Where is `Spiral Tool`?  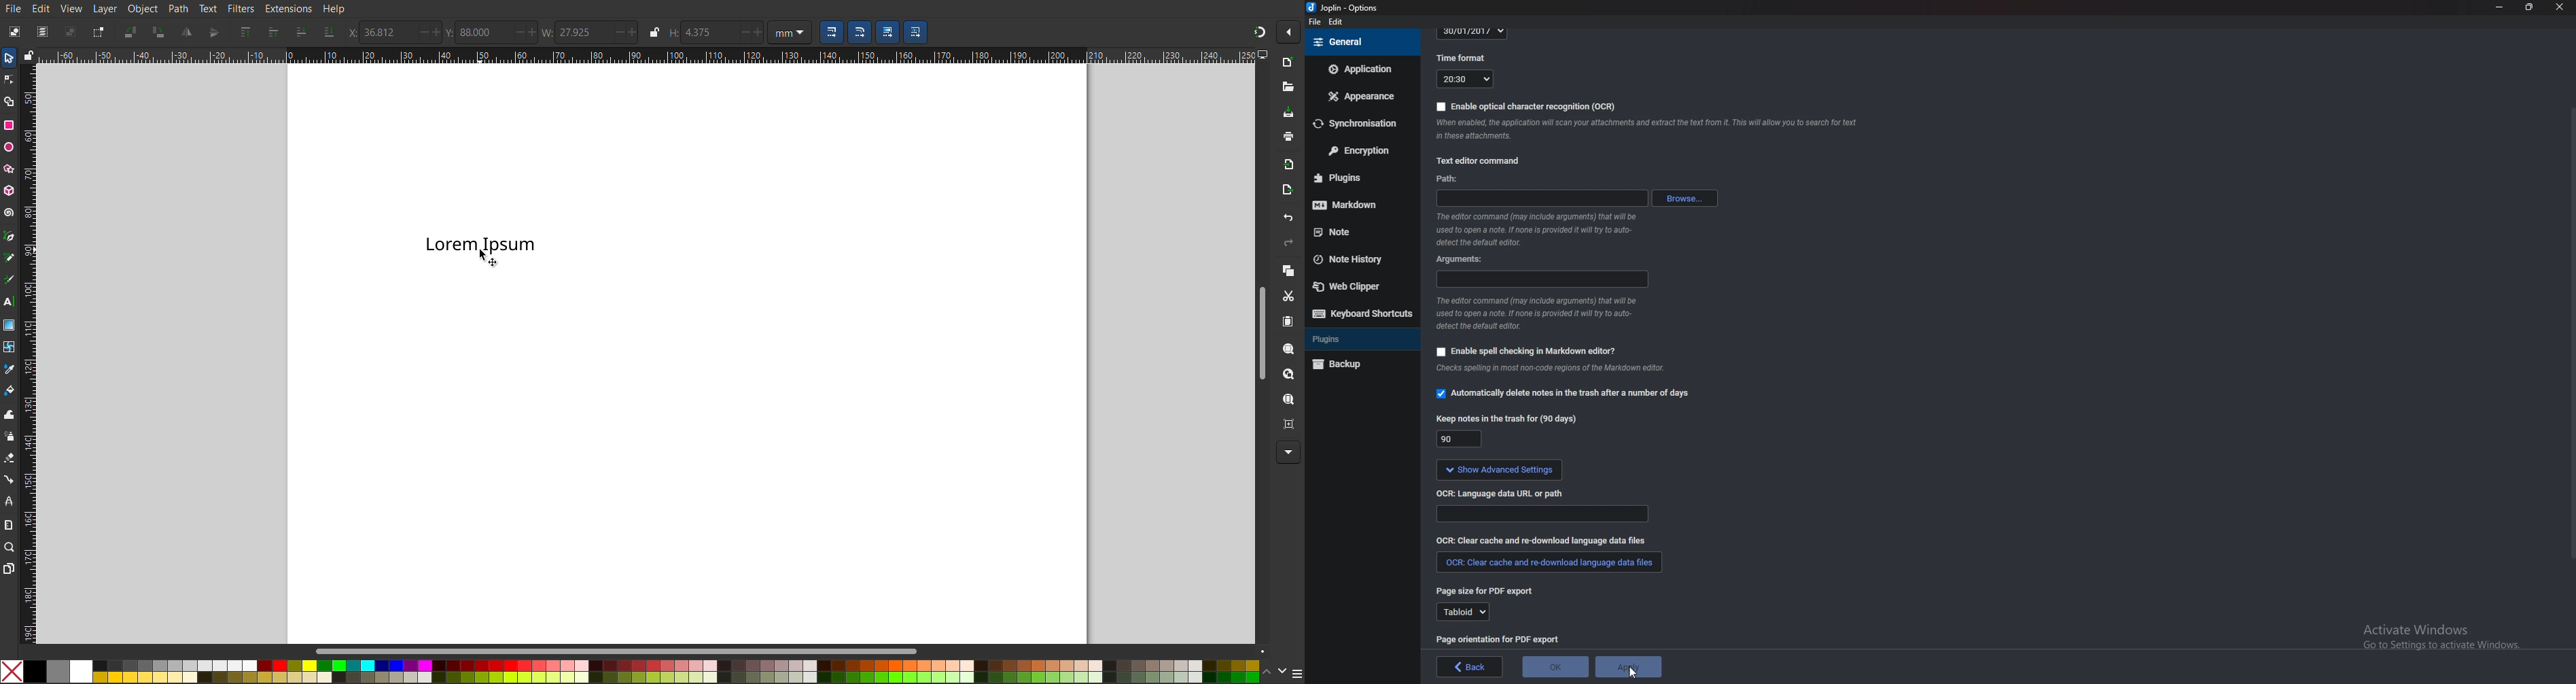
Spiral Tool is located at coordinates (9, 211).